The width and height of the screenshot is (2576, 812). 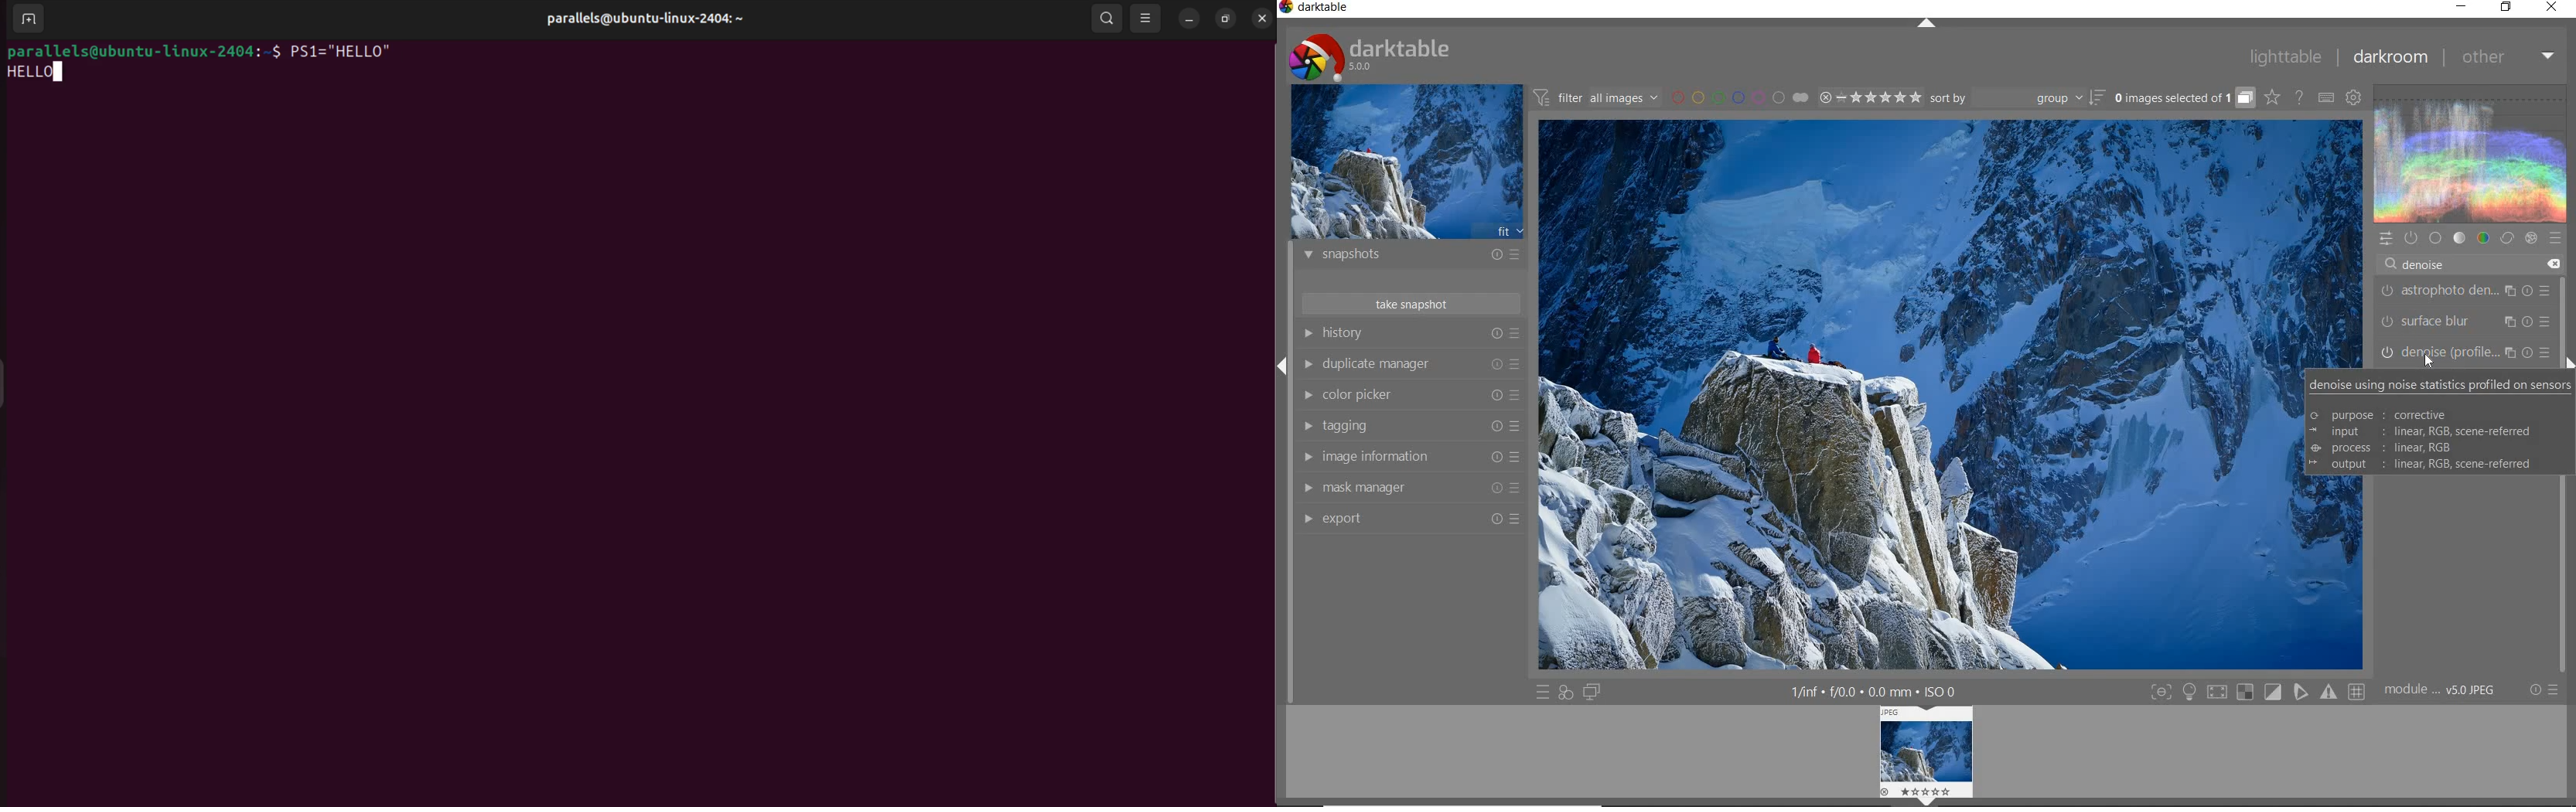 I want to click on bash prompt, so click(x=143, y=51).